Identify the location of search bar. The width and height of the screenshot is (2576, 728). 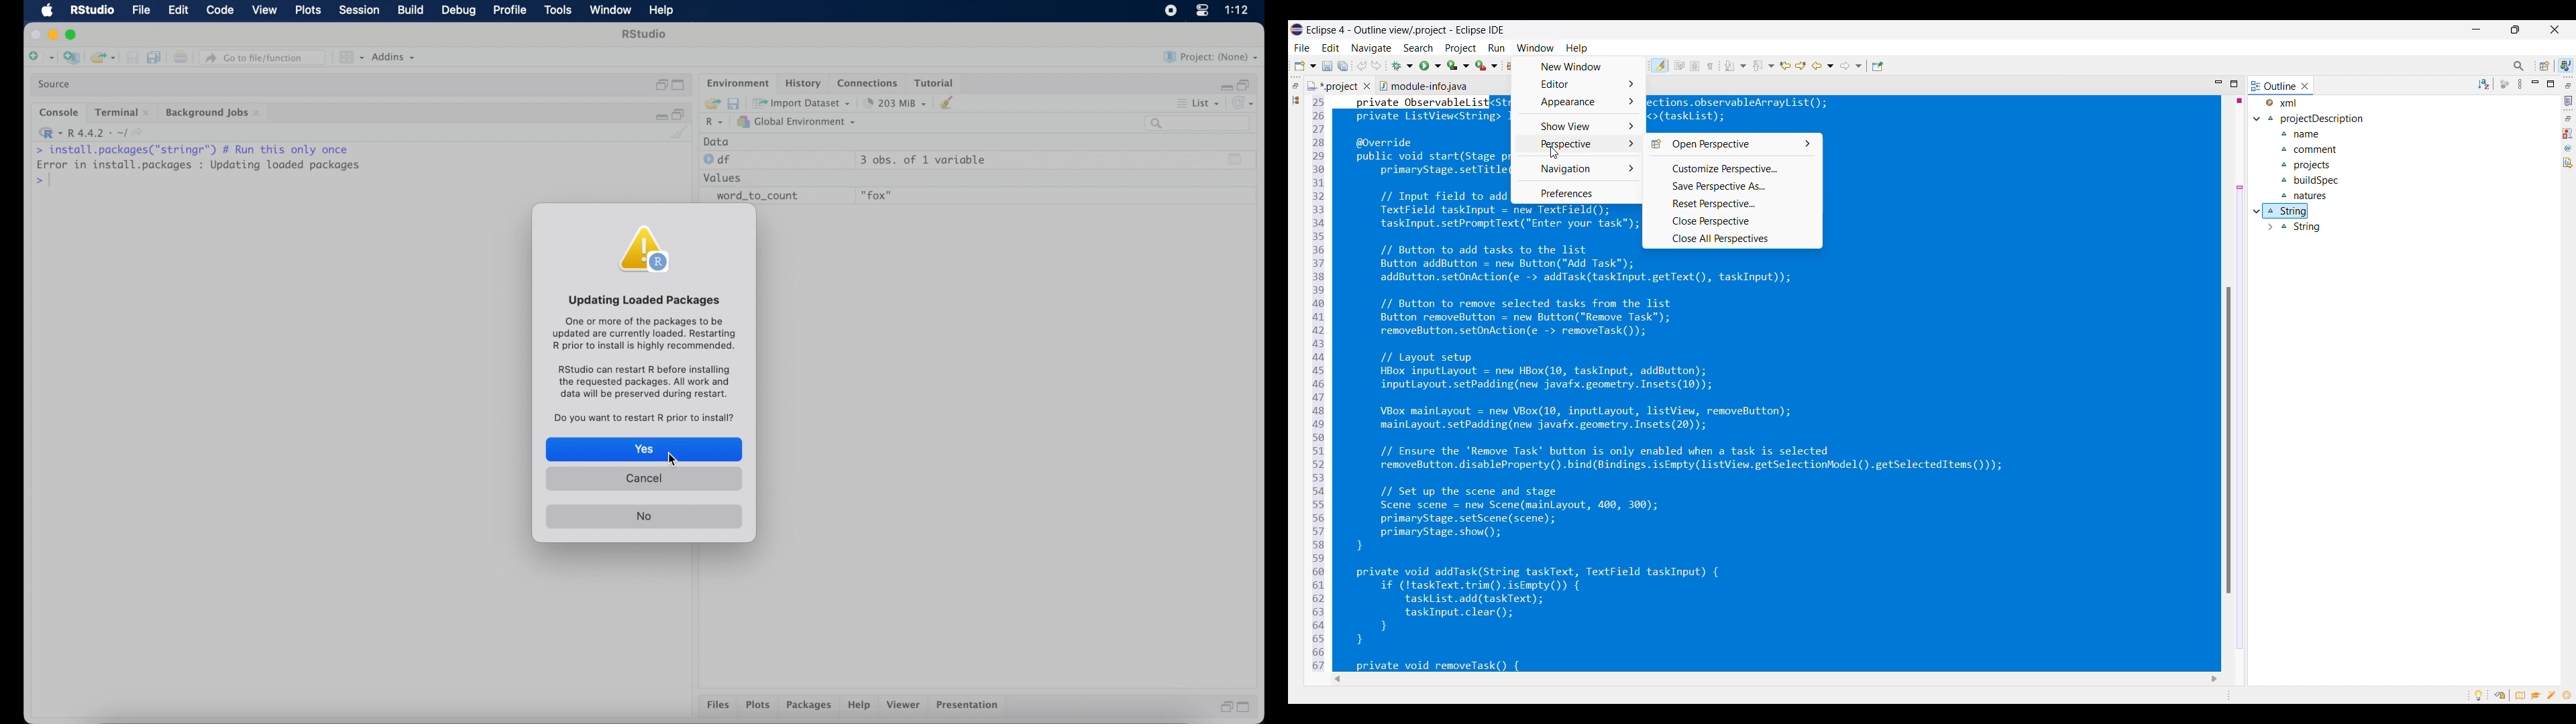
(1199, 123).